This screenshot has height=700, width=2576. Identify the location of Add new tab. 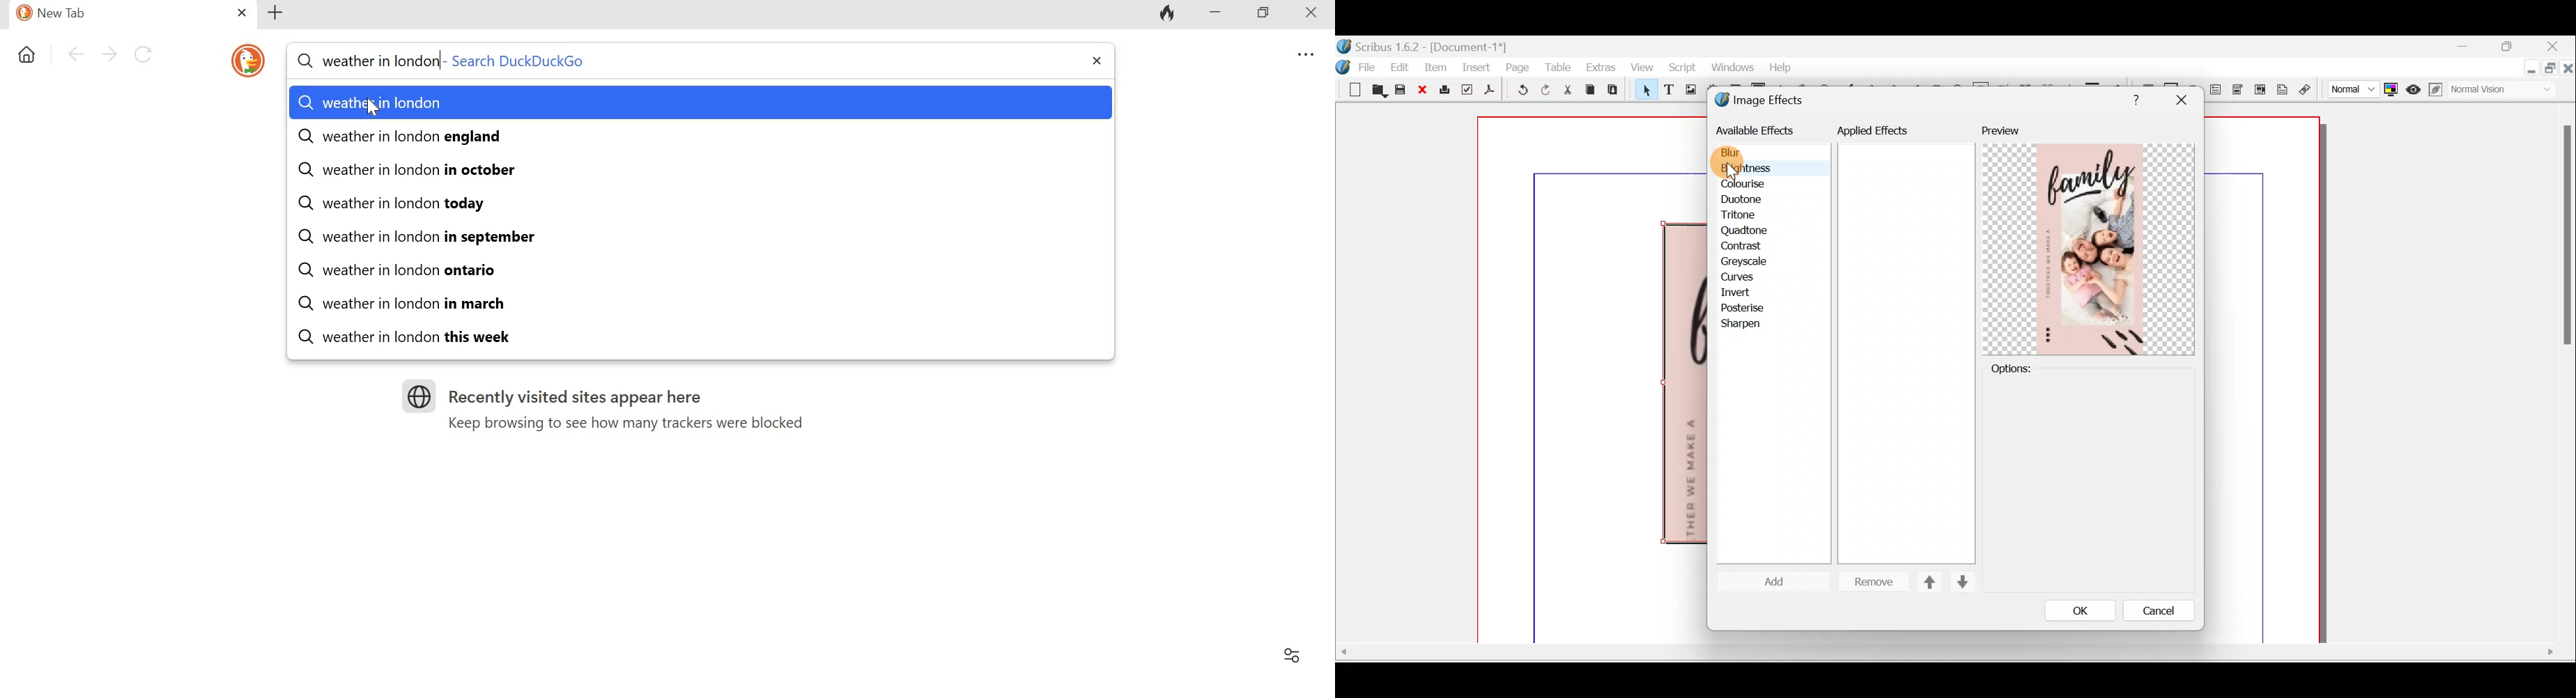
(276, 13).